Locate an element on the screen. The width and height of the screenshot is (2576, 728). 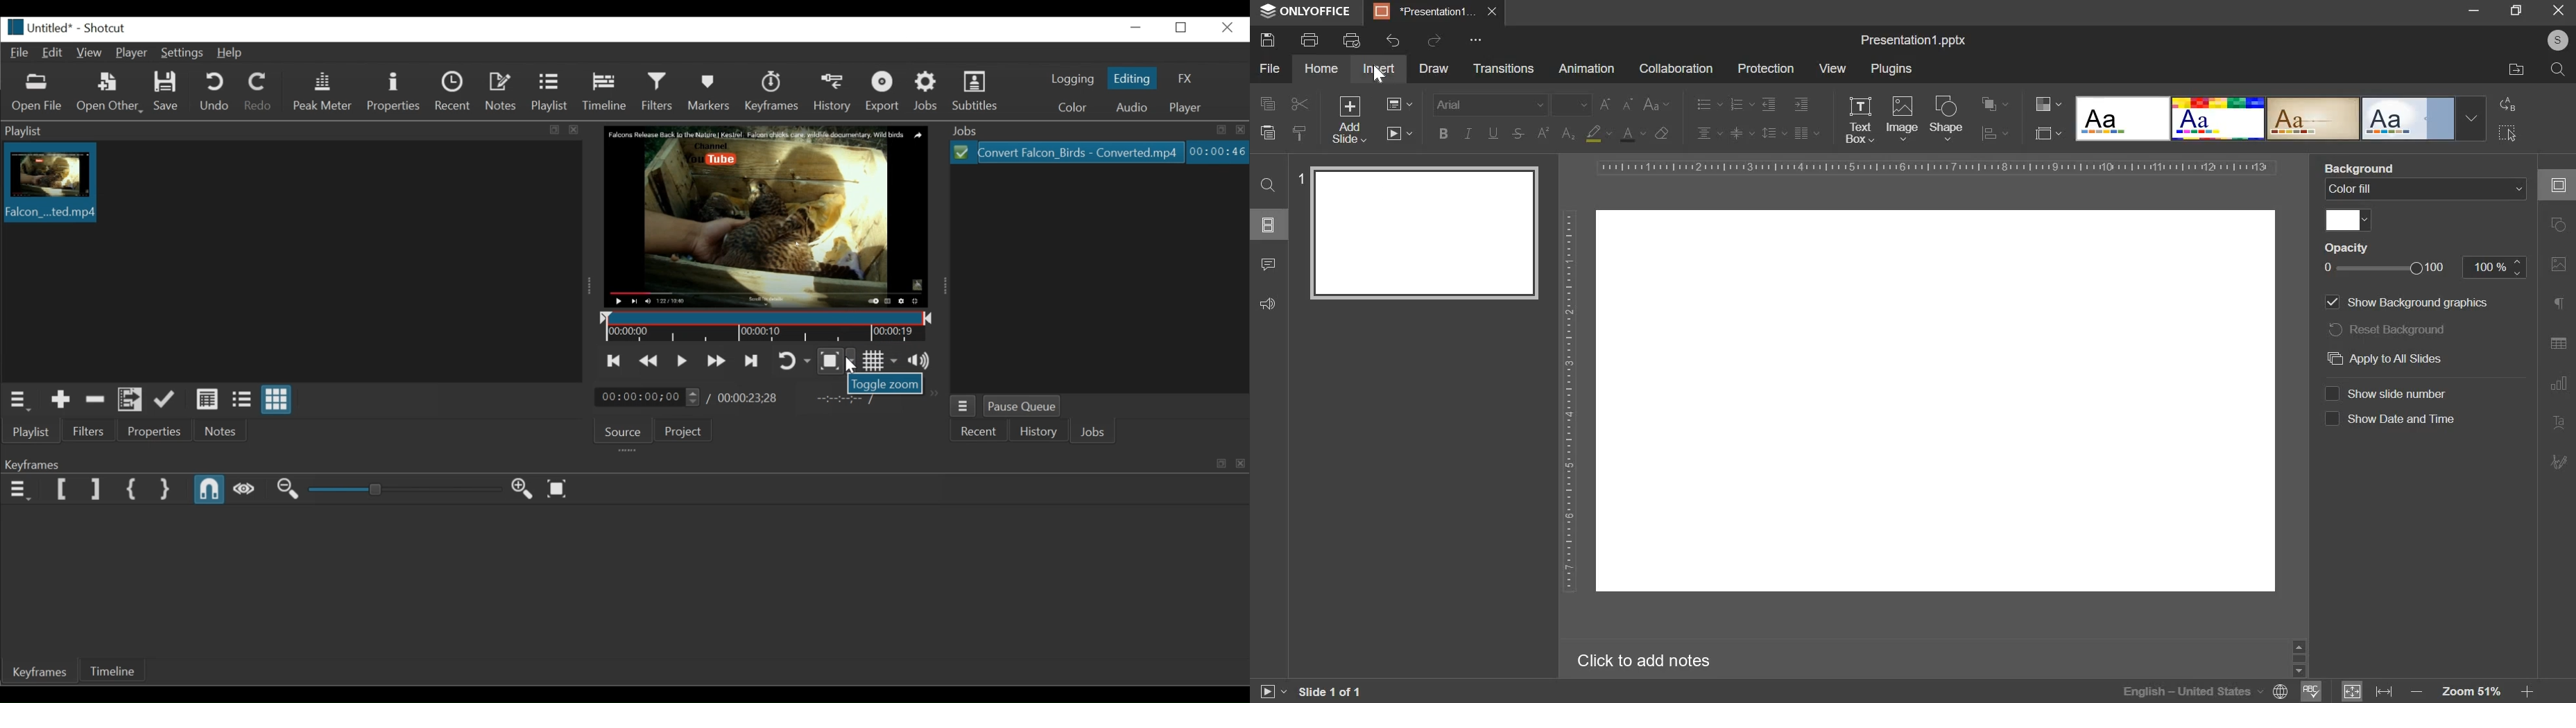
Set Filter First is located at coordinates (61, 489).